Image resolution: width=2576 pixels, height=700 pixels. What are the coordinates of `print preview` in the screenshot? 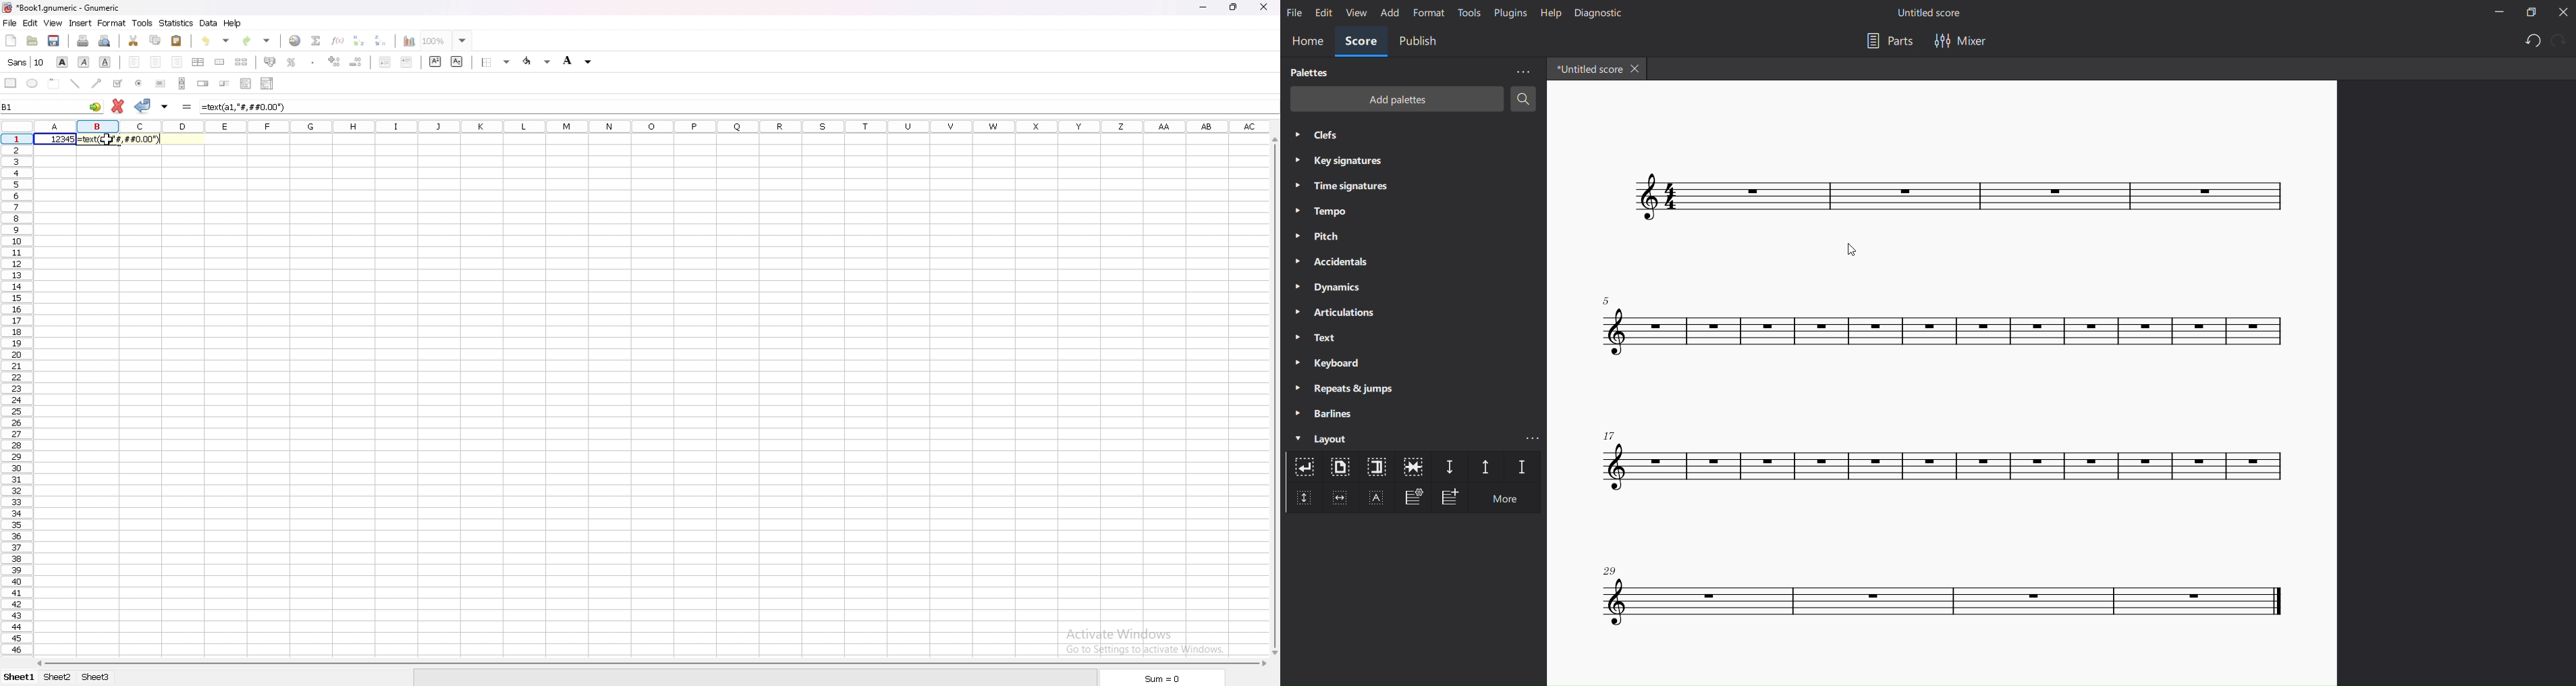 It's located at (105, 41).